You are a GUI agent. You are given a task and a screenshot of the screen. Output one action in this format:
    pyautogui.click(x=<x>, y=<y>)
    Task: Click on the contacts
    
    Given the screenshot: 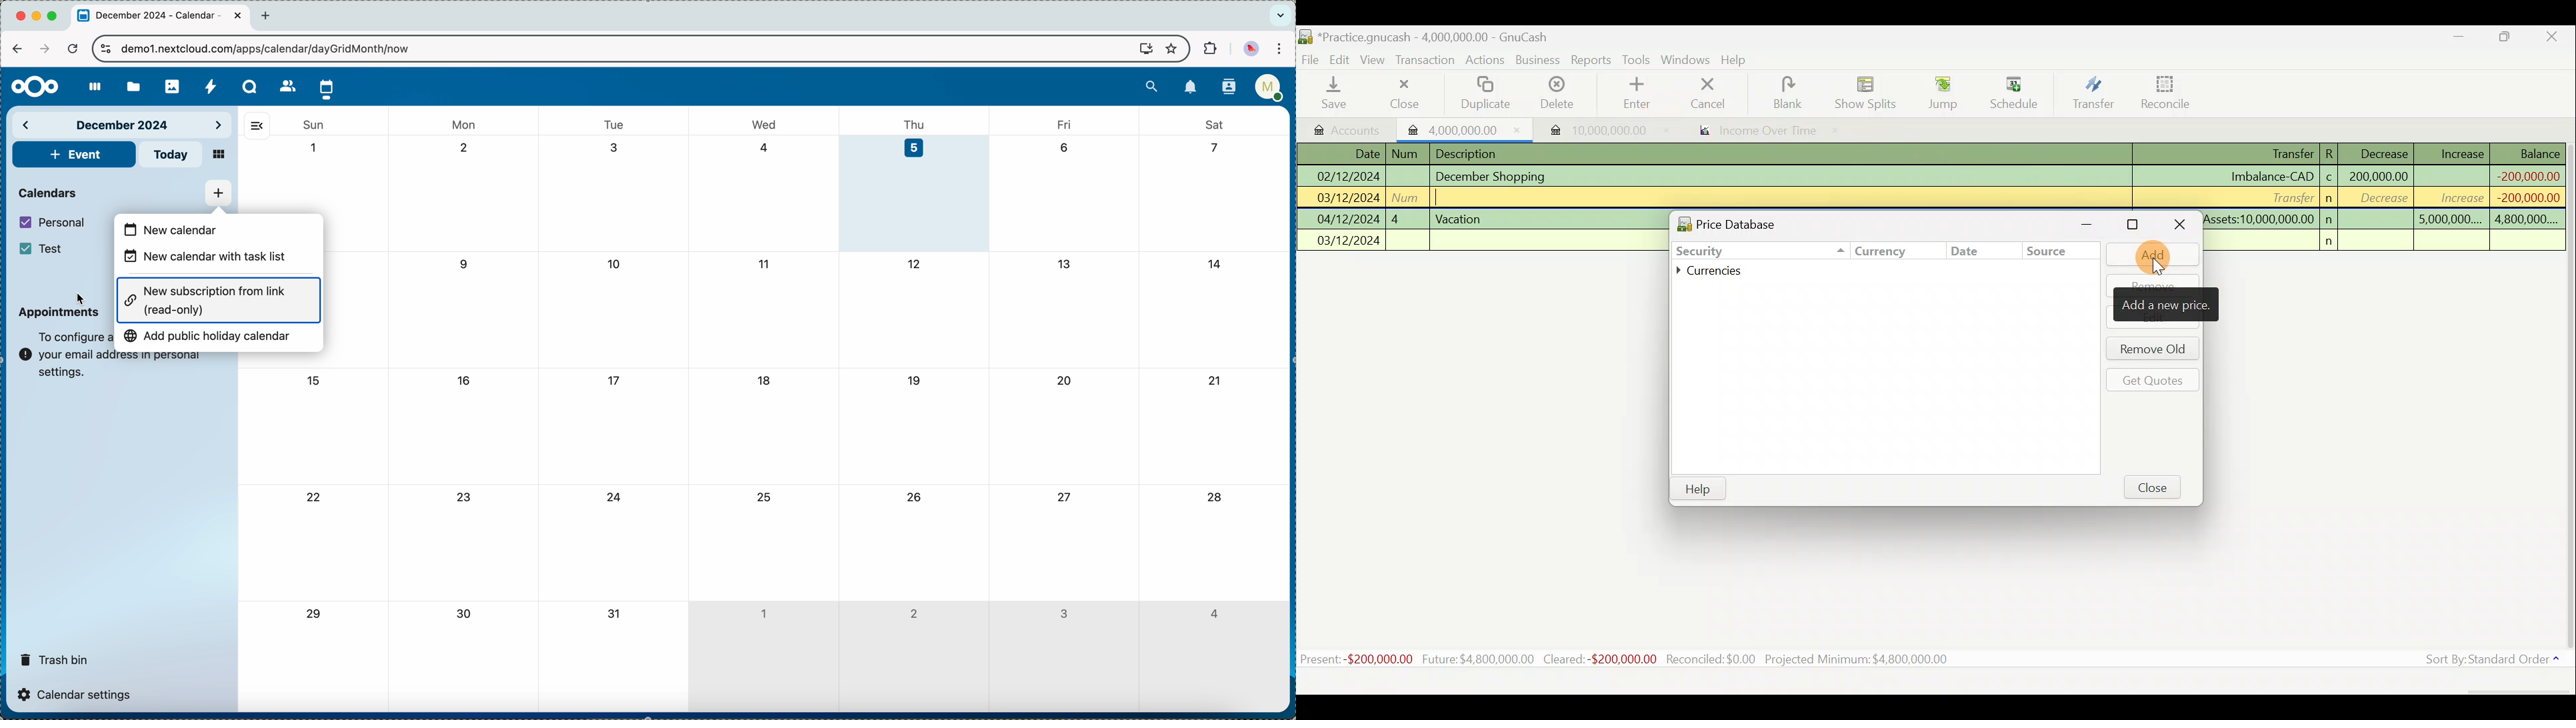 What is the action you would take?
    pyautogui.click(x=284, y=85)
    